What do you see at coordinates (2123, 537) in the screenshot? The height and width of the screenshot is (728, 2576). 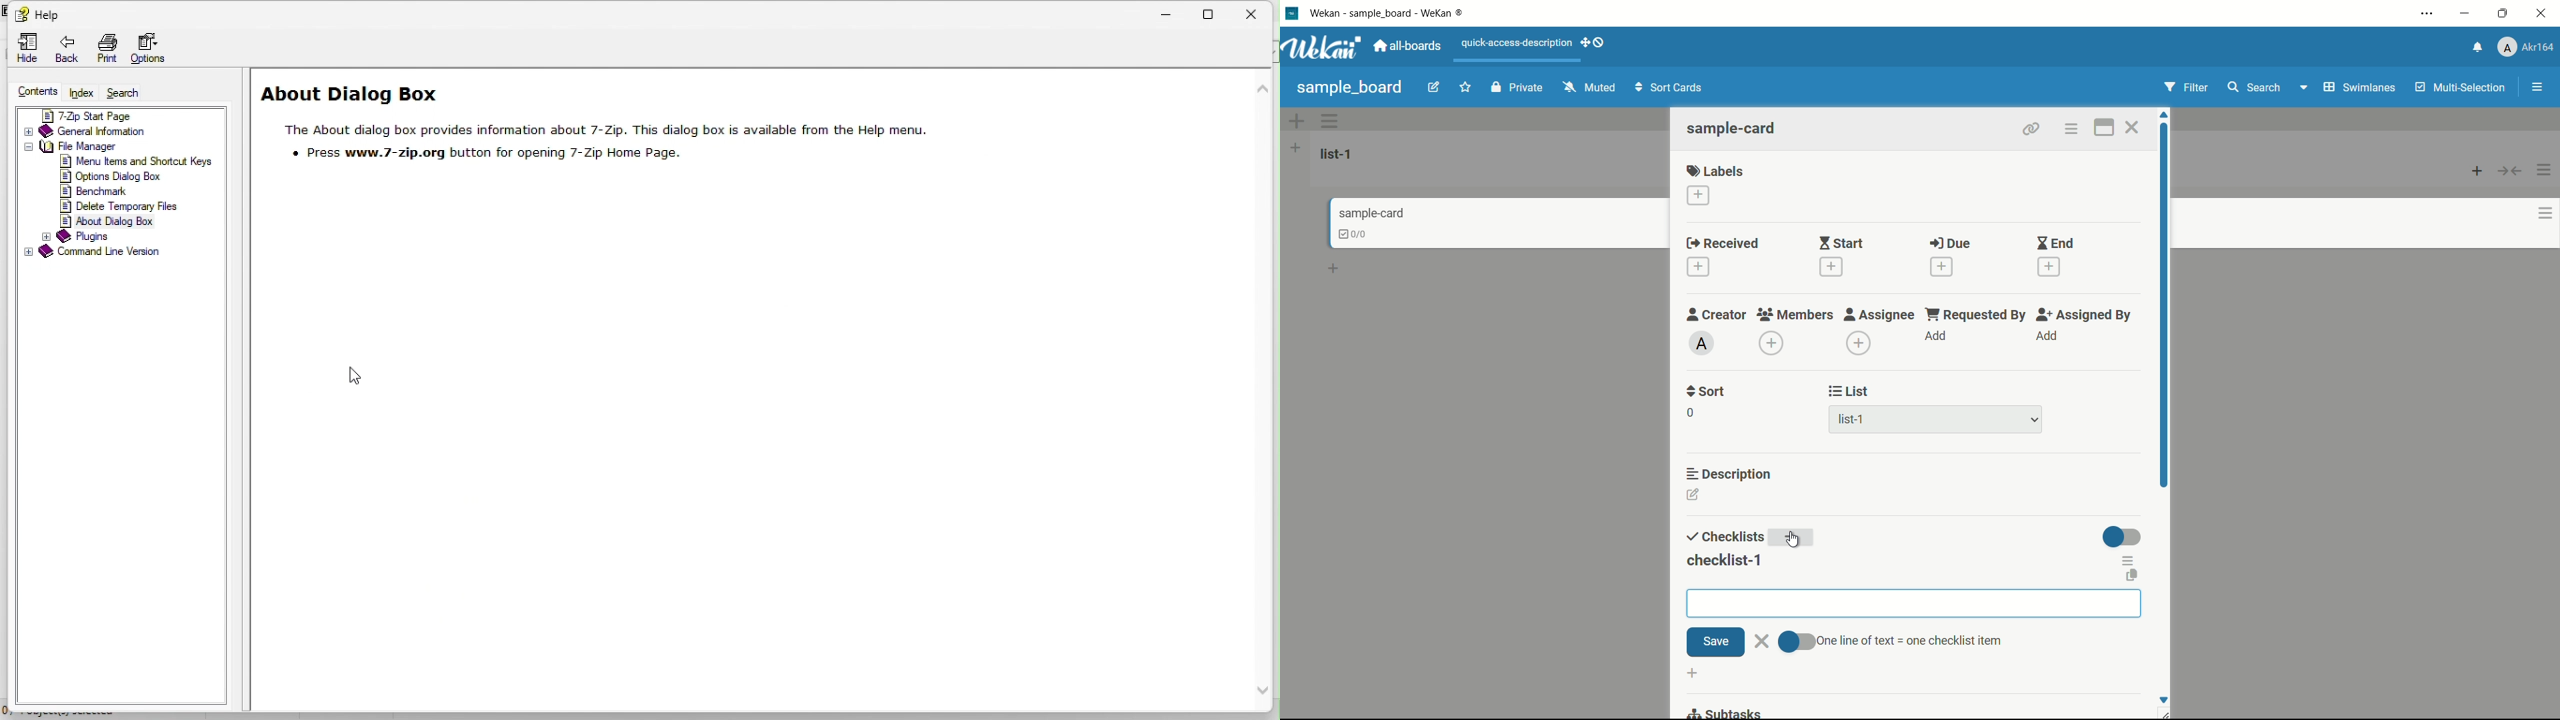 I see `toggle button` at bounding box center [2123, 537].